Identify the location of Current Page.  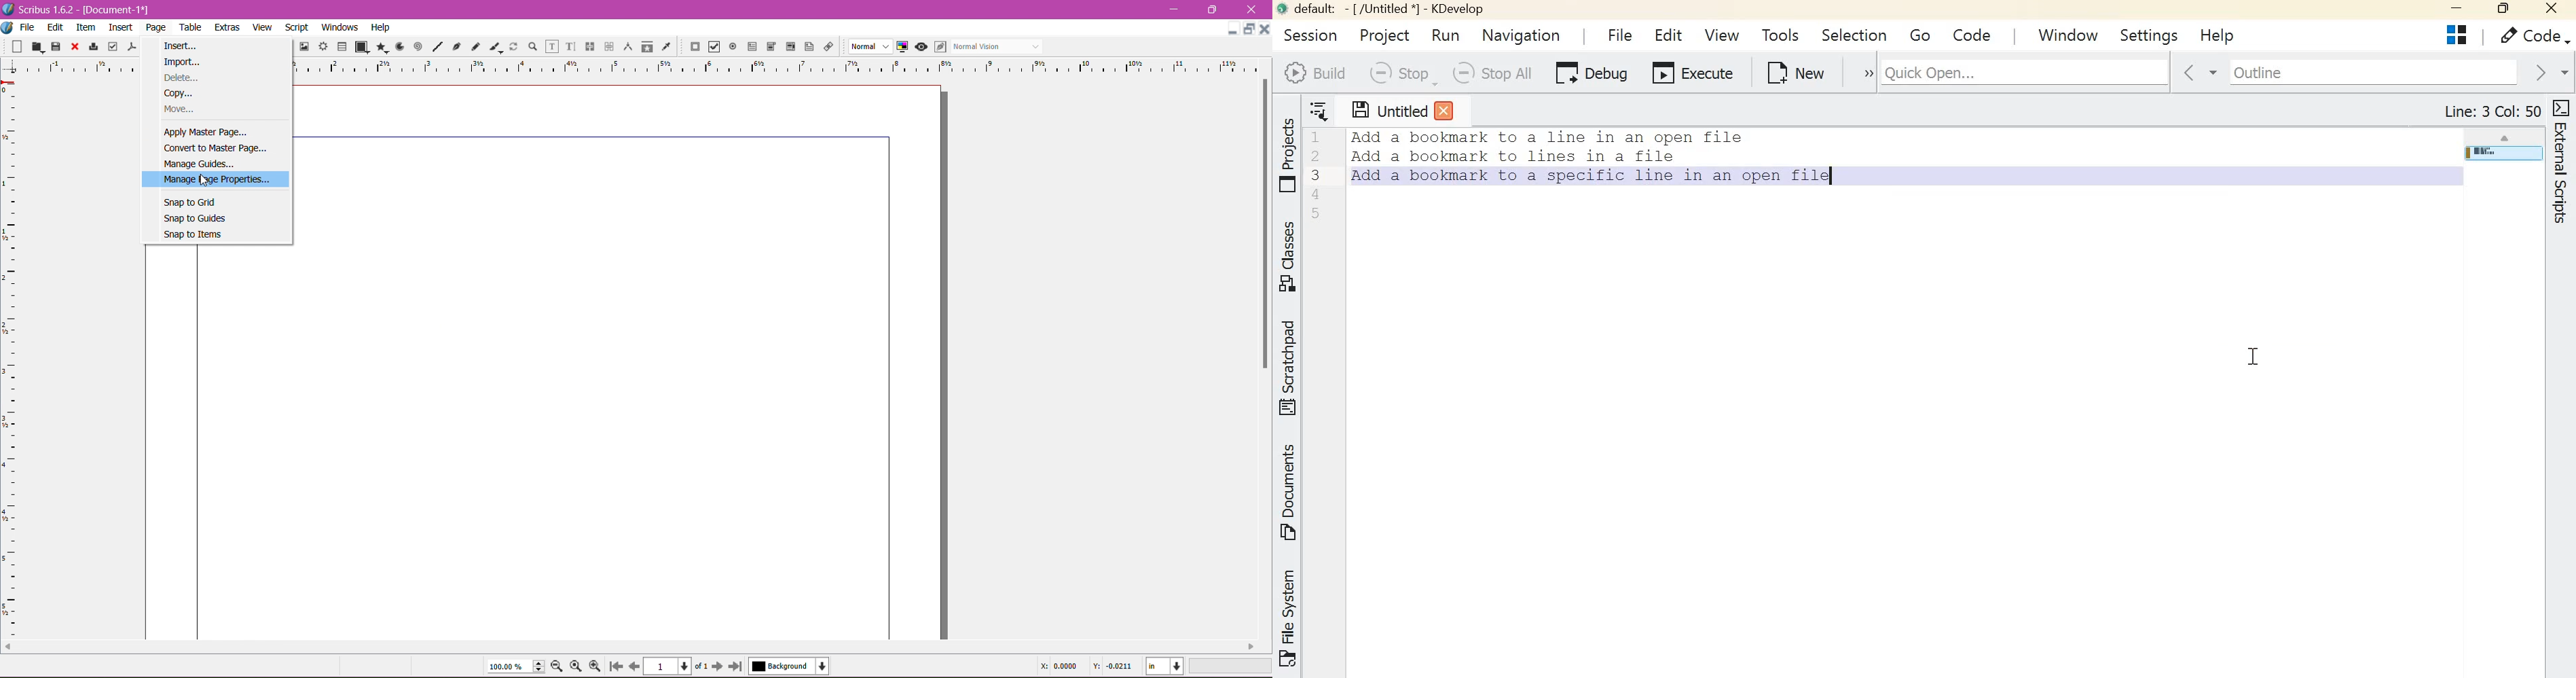
(546, 447).